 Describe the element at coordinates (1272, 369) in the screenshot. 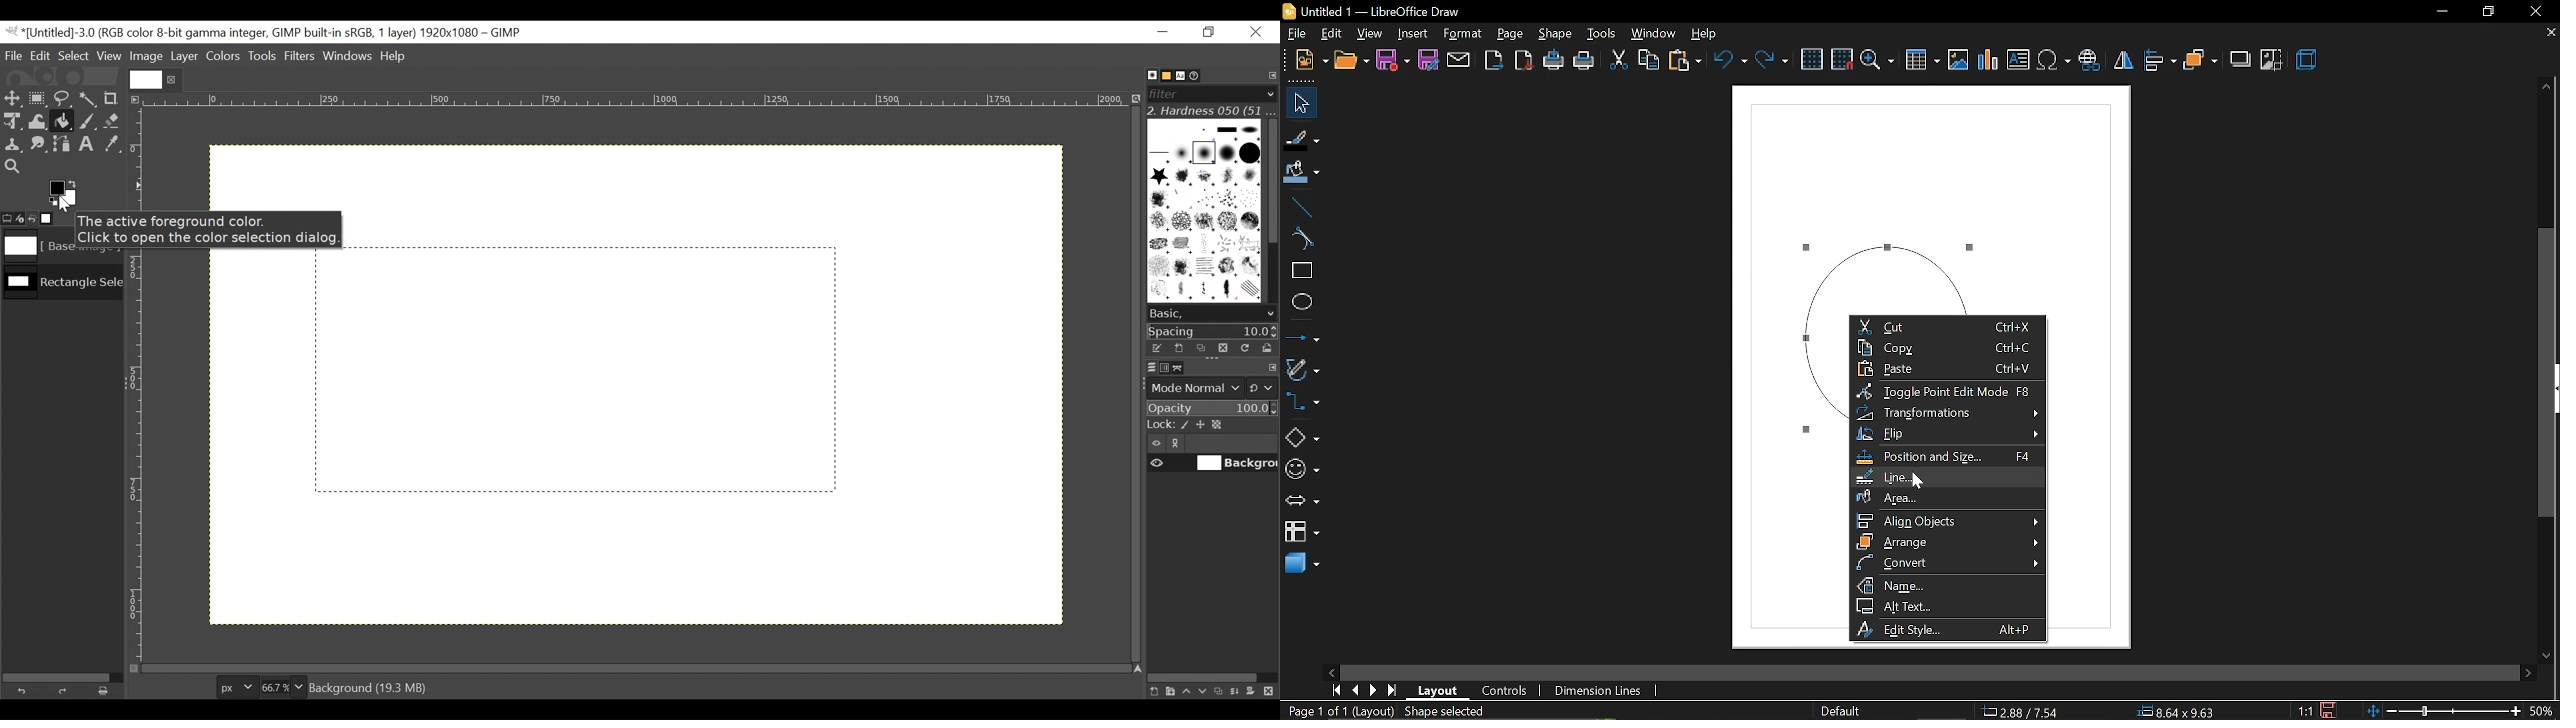

I see `configure this tab` at that location.